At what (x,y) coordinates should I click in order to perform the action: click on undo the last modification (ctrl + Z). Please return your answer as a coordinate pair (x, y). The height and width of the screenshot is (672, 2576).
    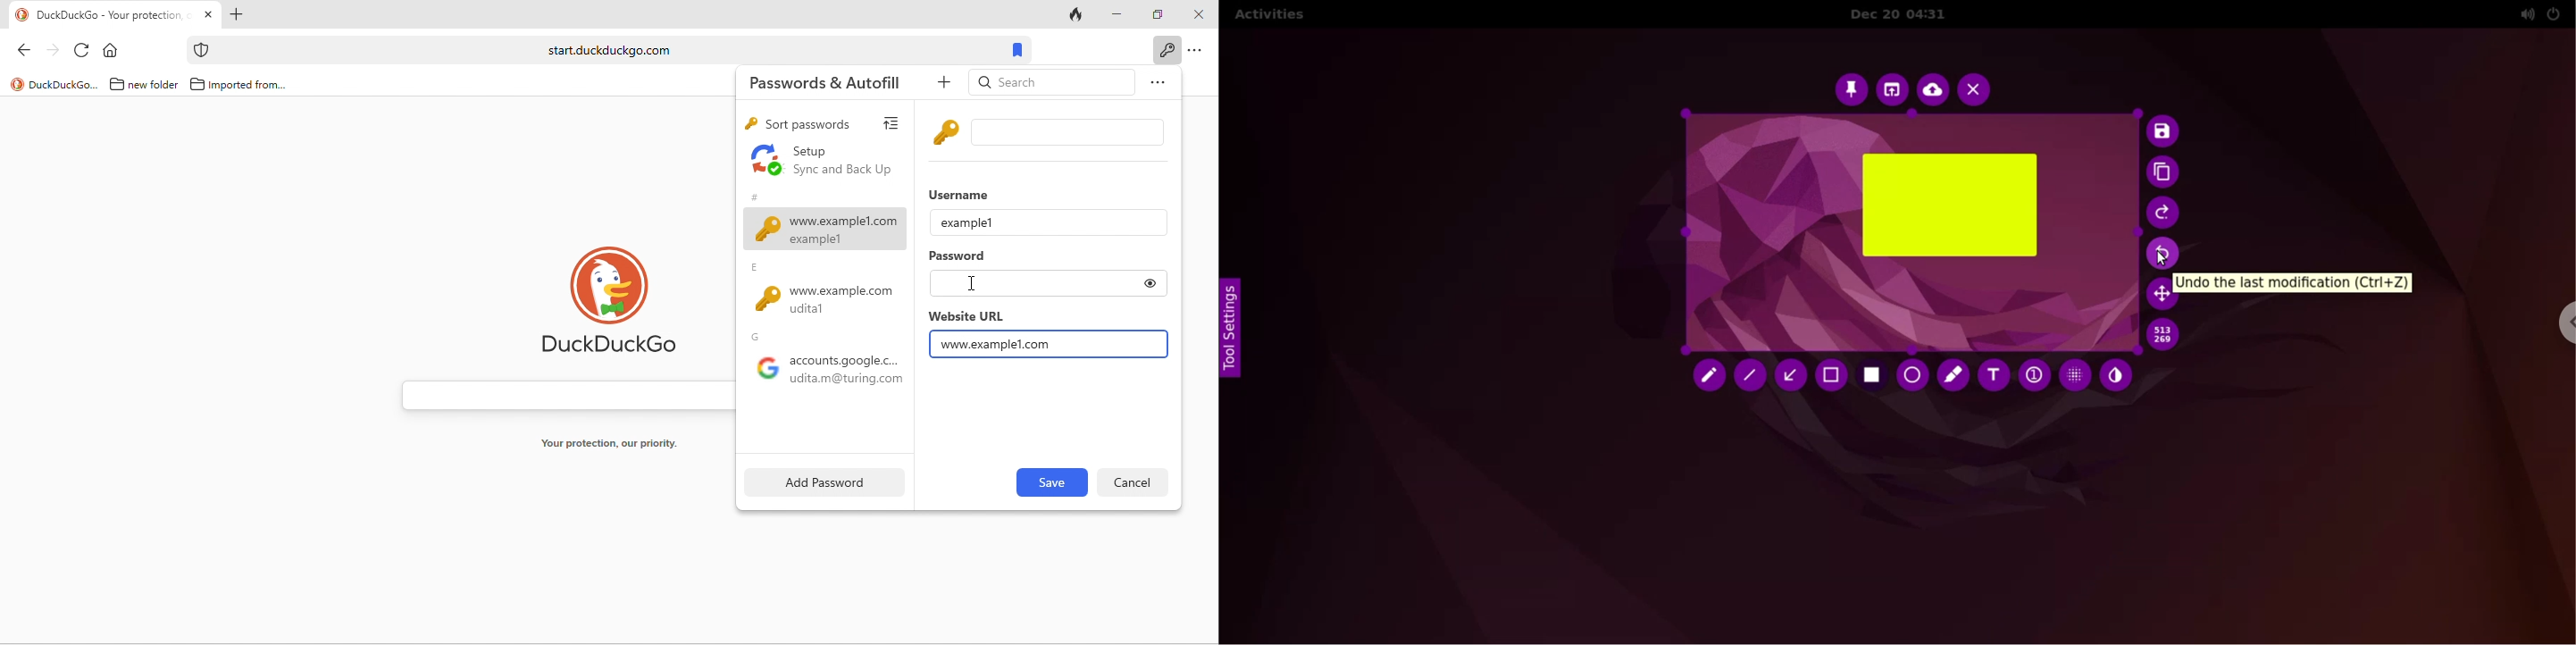
    Looking at the image, I should click on (2295, 285).